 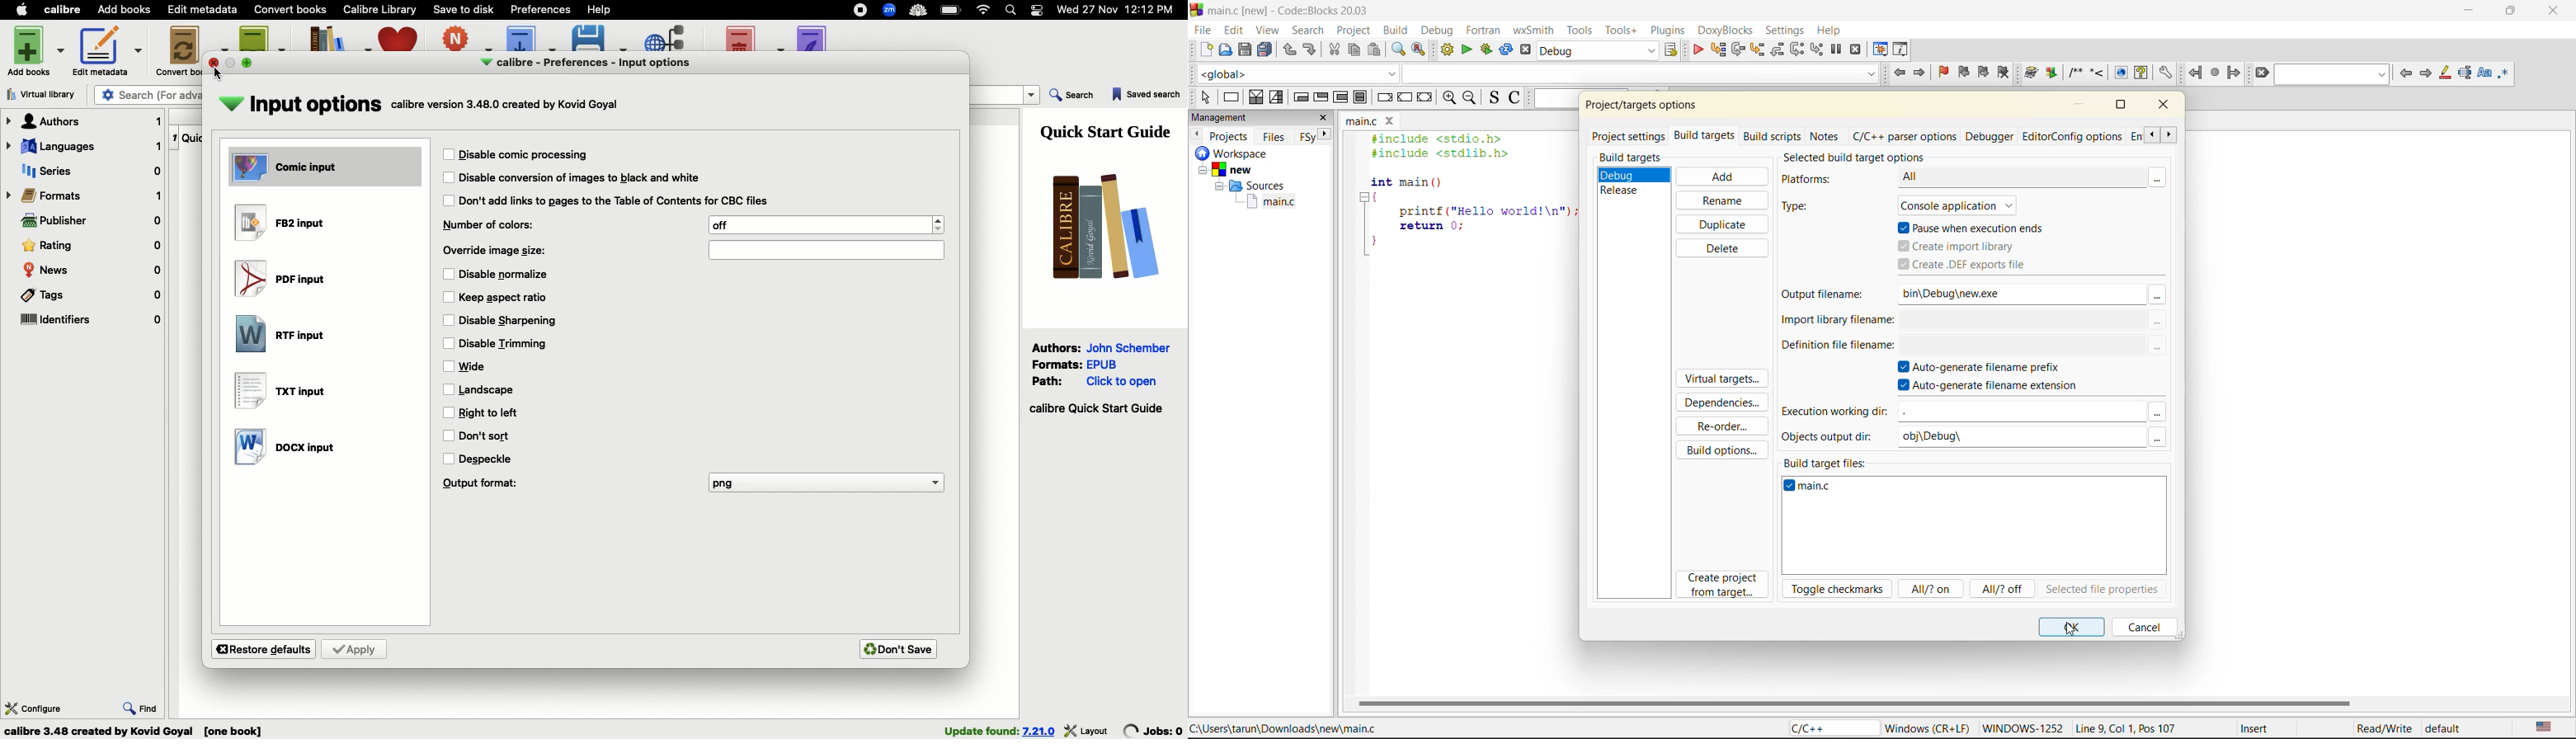 What do you see at coordinates (1837, 49) in the screenshot?
I see `break debugger` at bounding box center [1837, 49].